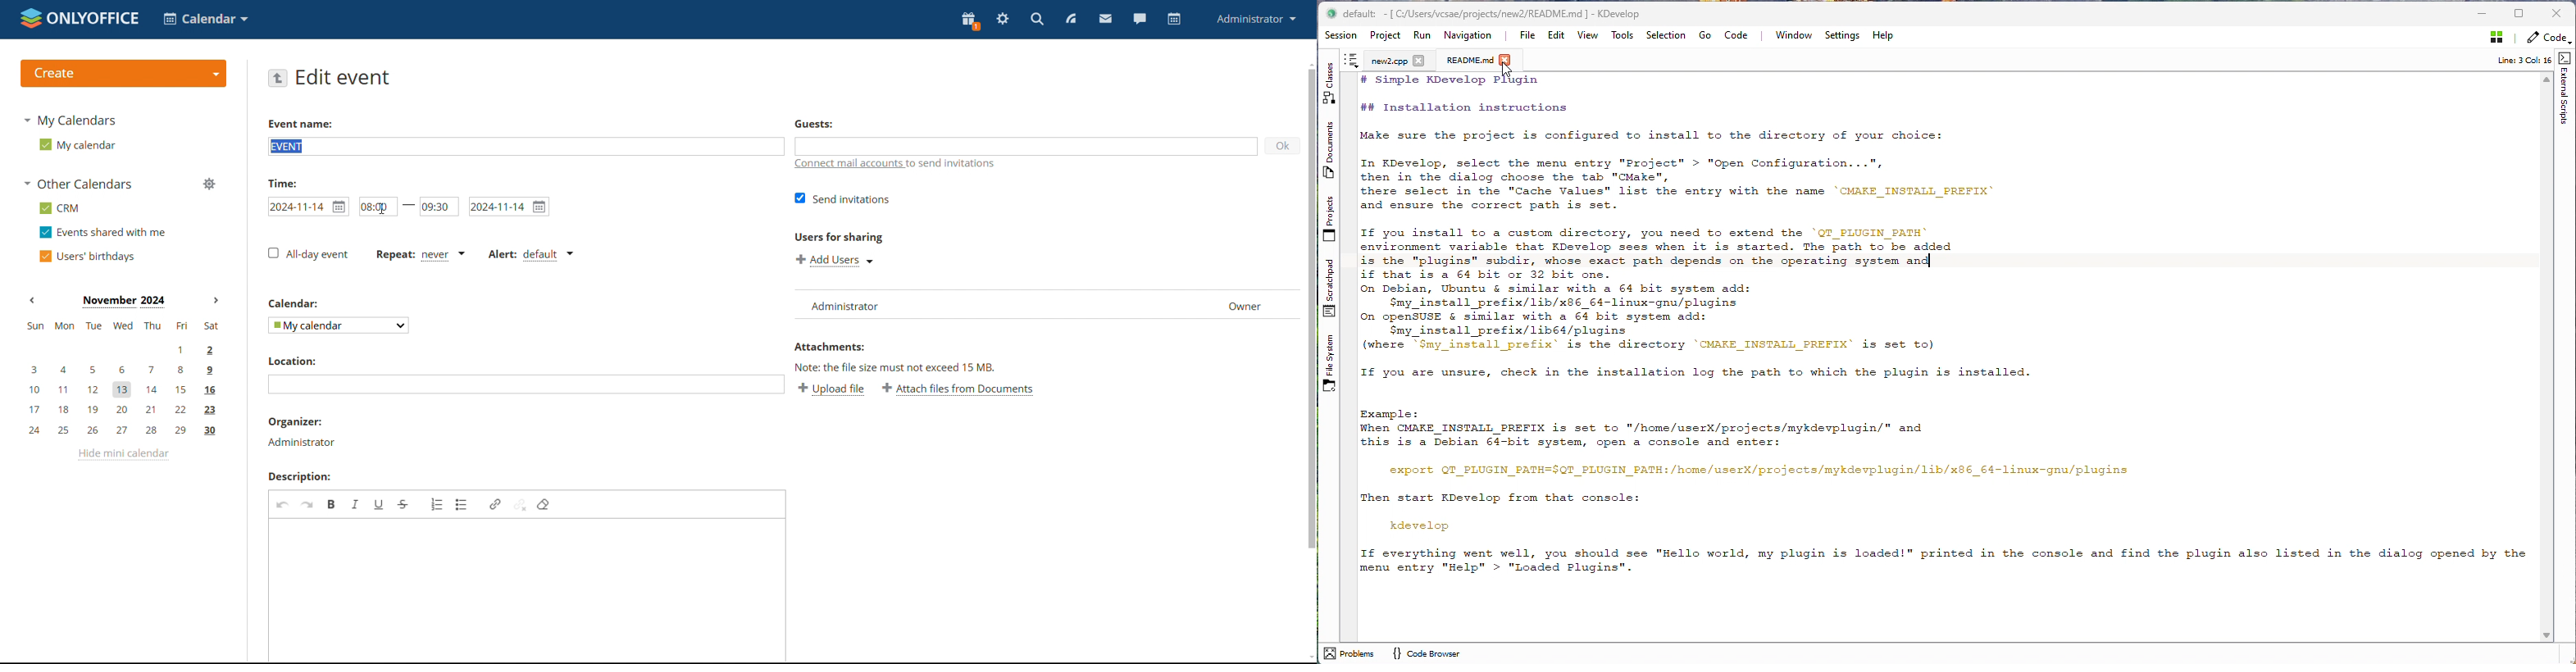 Image resolution: width=2576 pixels, height=672 pixels. What do you see at coordinates (207, 19) in the screenshot?
I see `select application` at bounding box center [207, 19].